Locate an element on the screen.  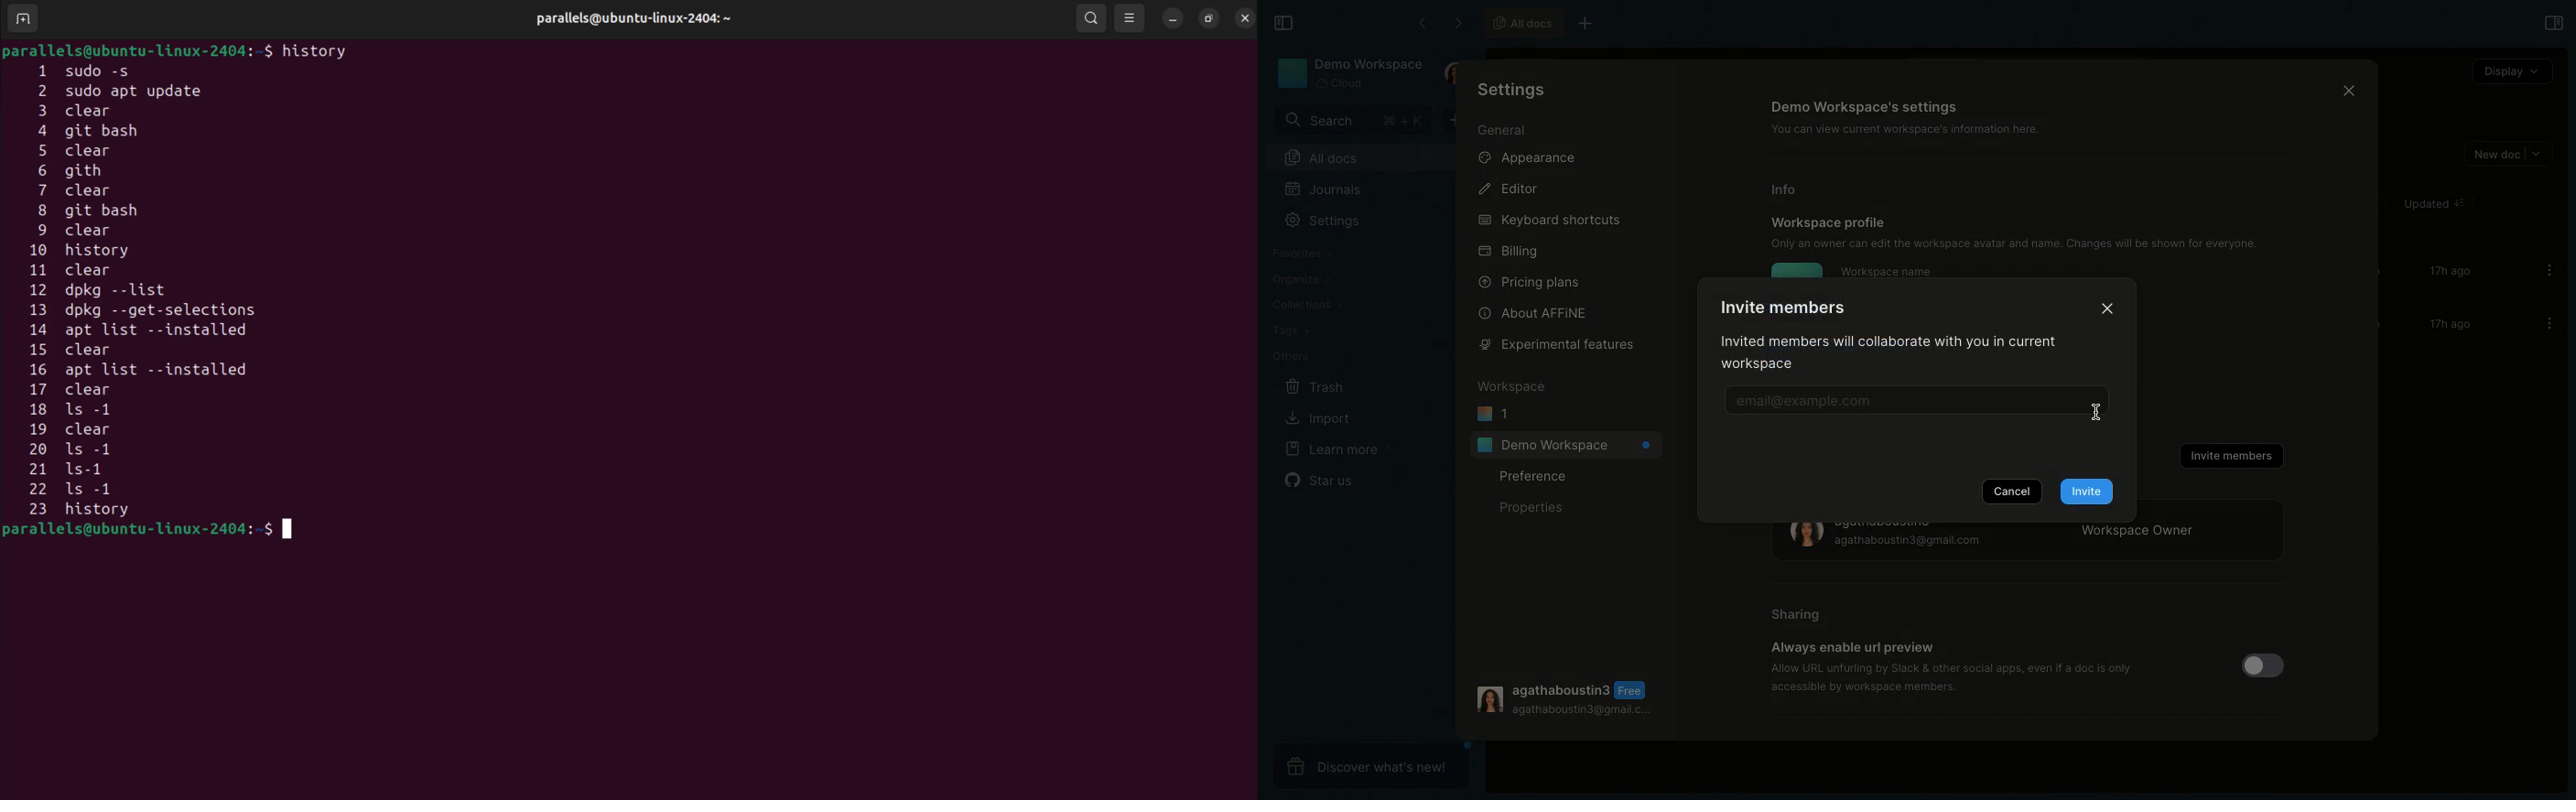
parallels username is located at coordinates (640, 16).